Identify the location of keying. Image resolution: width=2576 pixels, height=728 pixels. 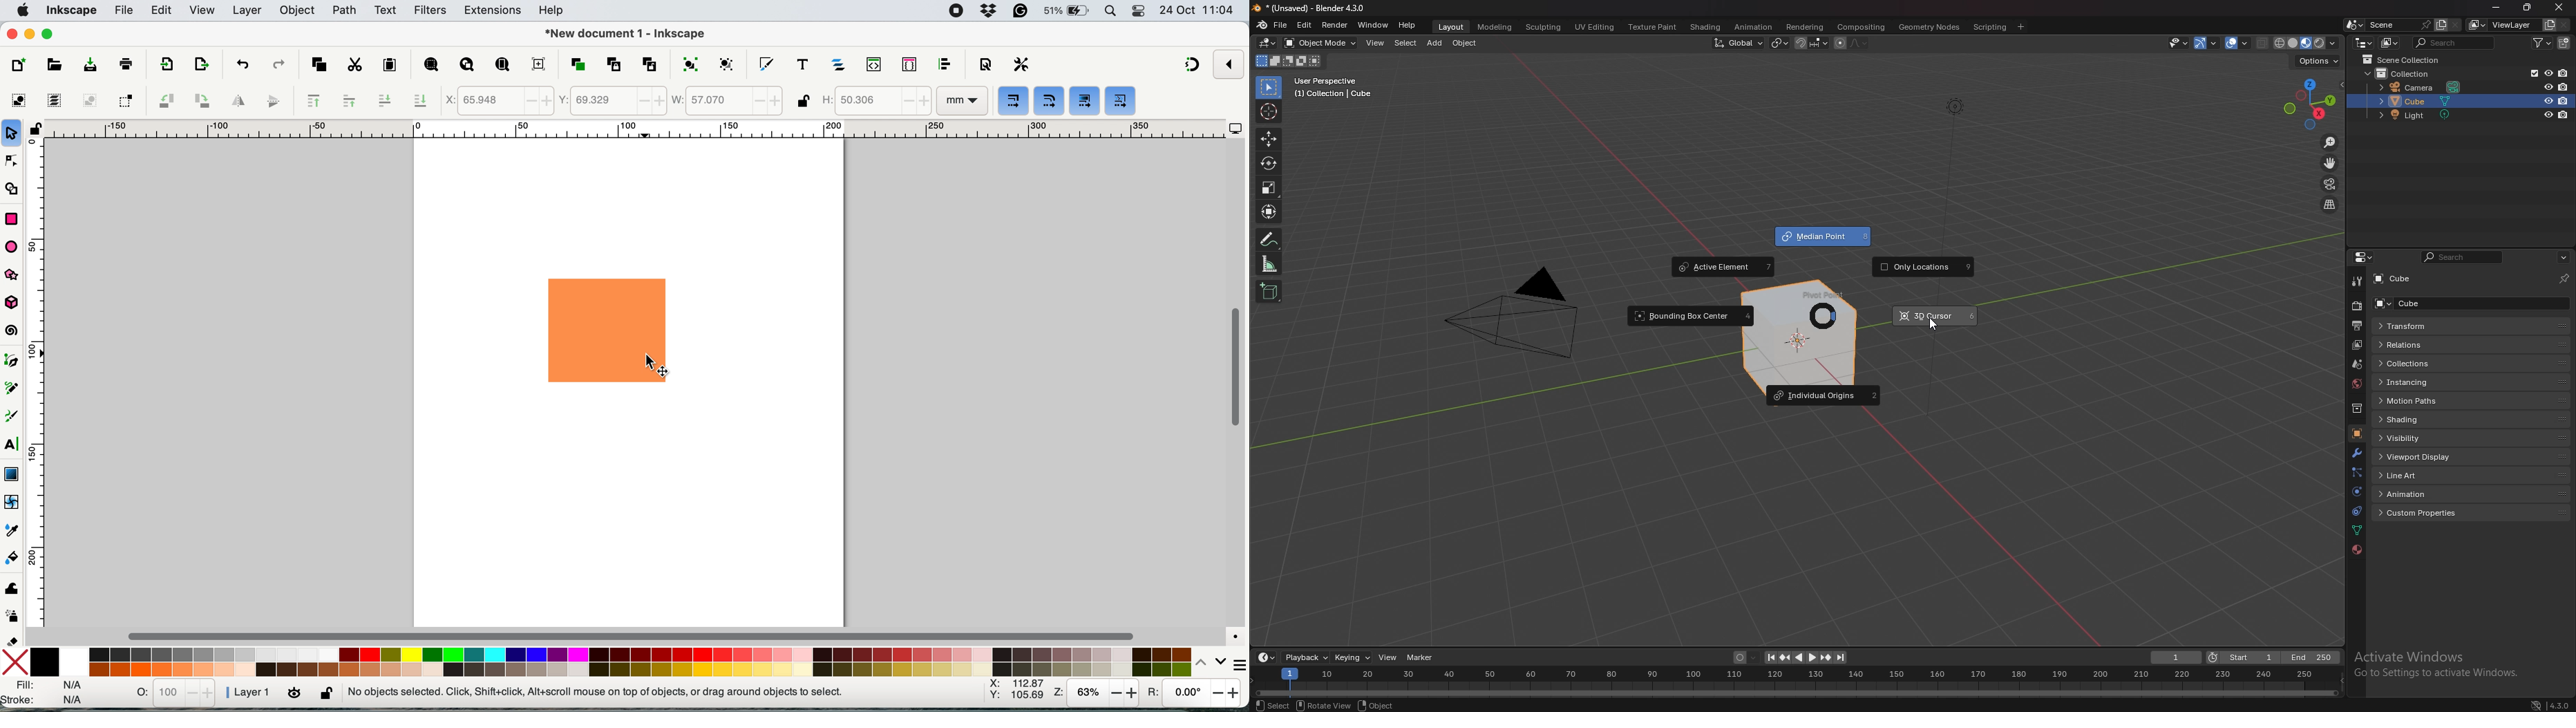
(1351, 658).